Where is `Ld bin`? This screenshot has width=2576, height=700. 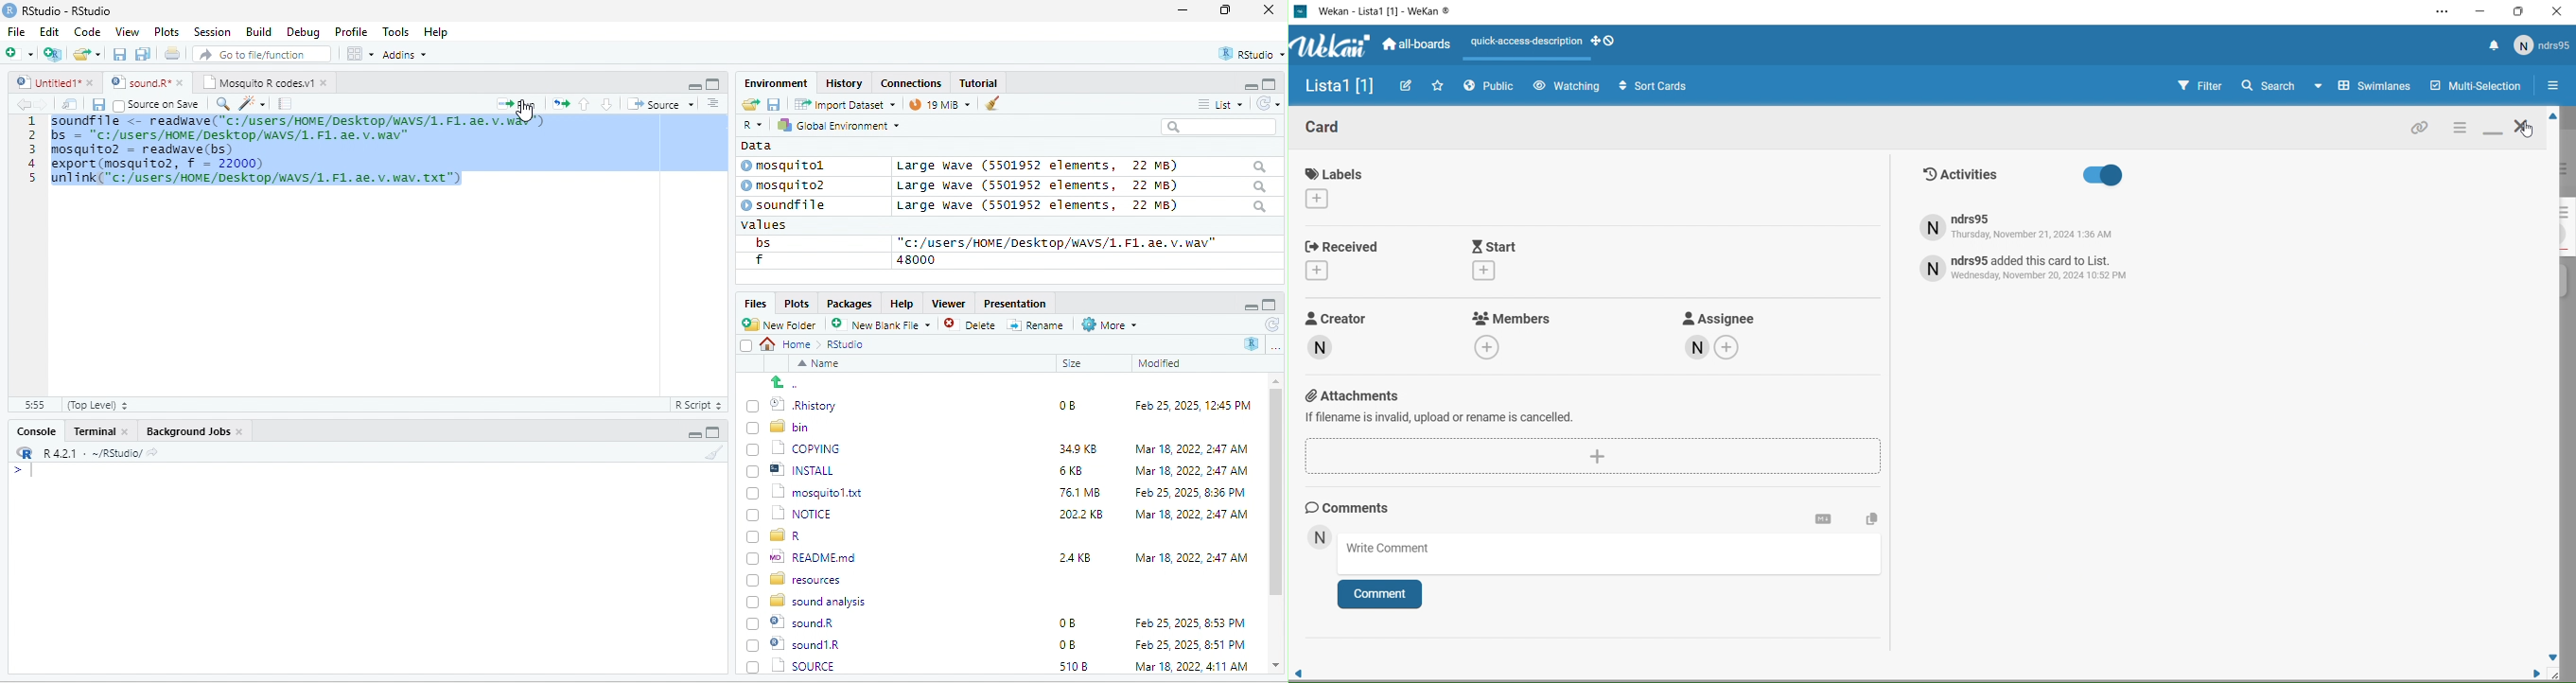
Ld bin is located at coordinates (780, 426).